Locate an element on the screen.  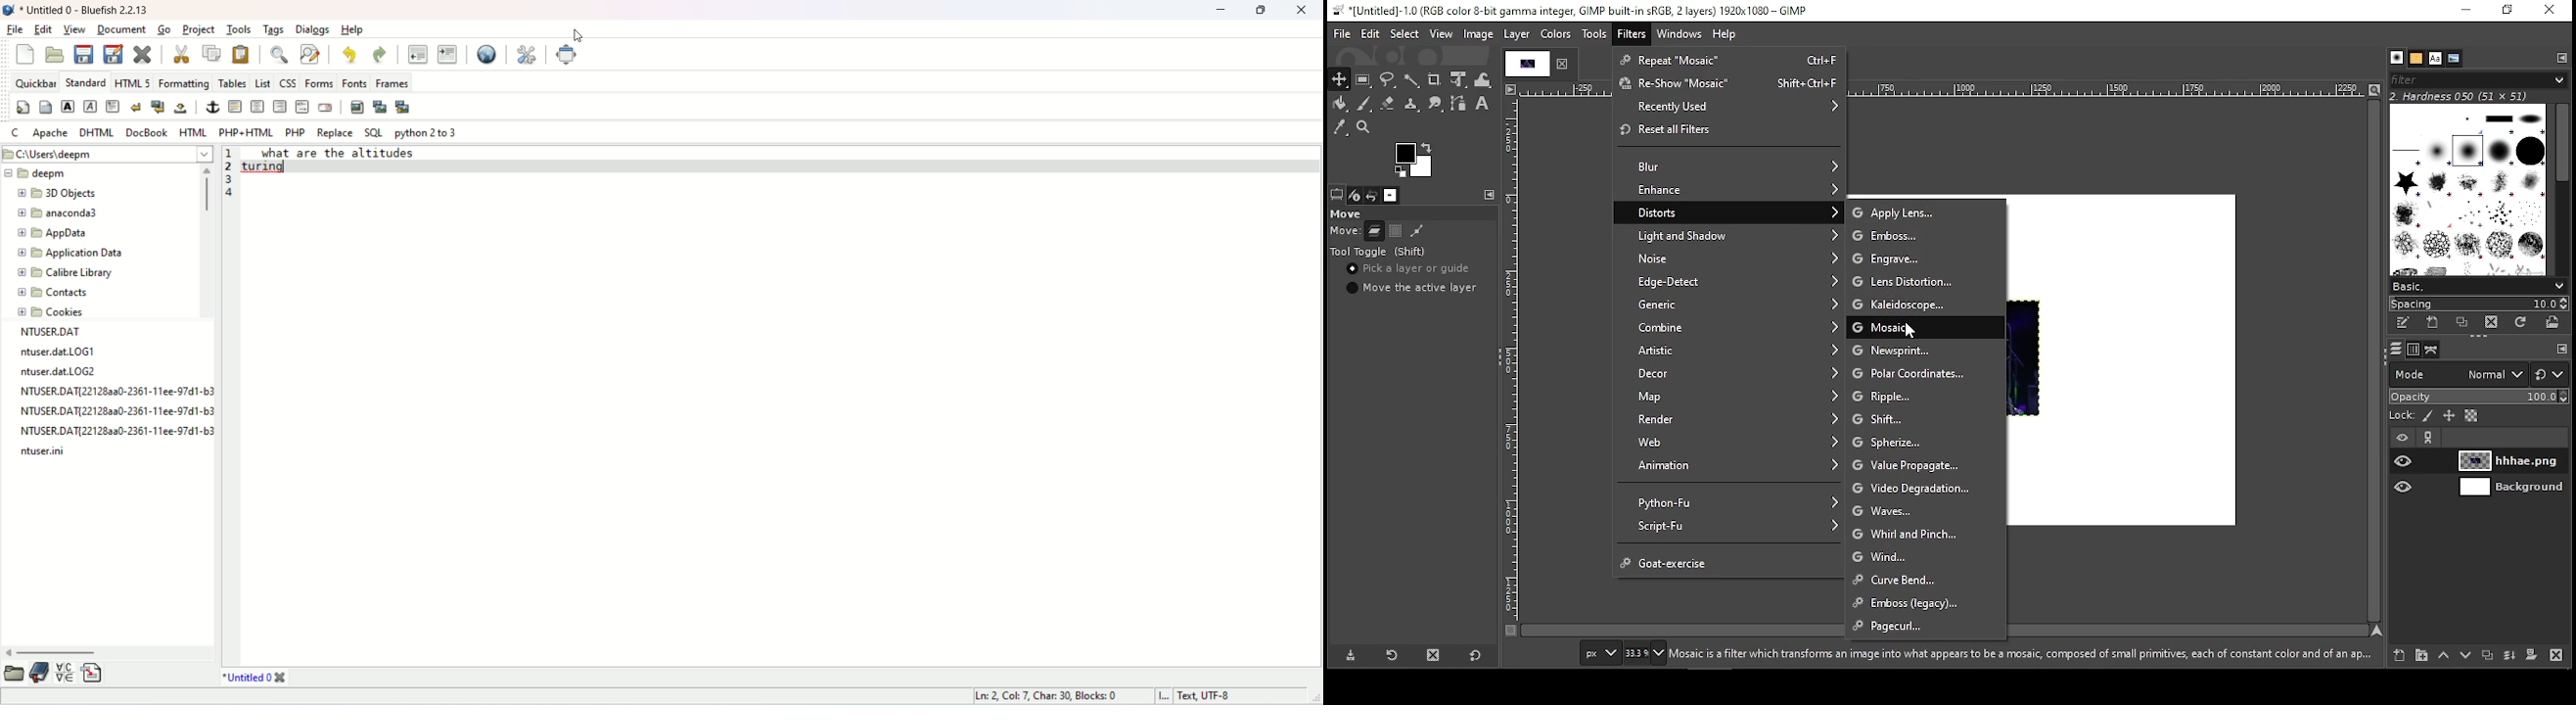
cut is located at coordinates (183, 54).